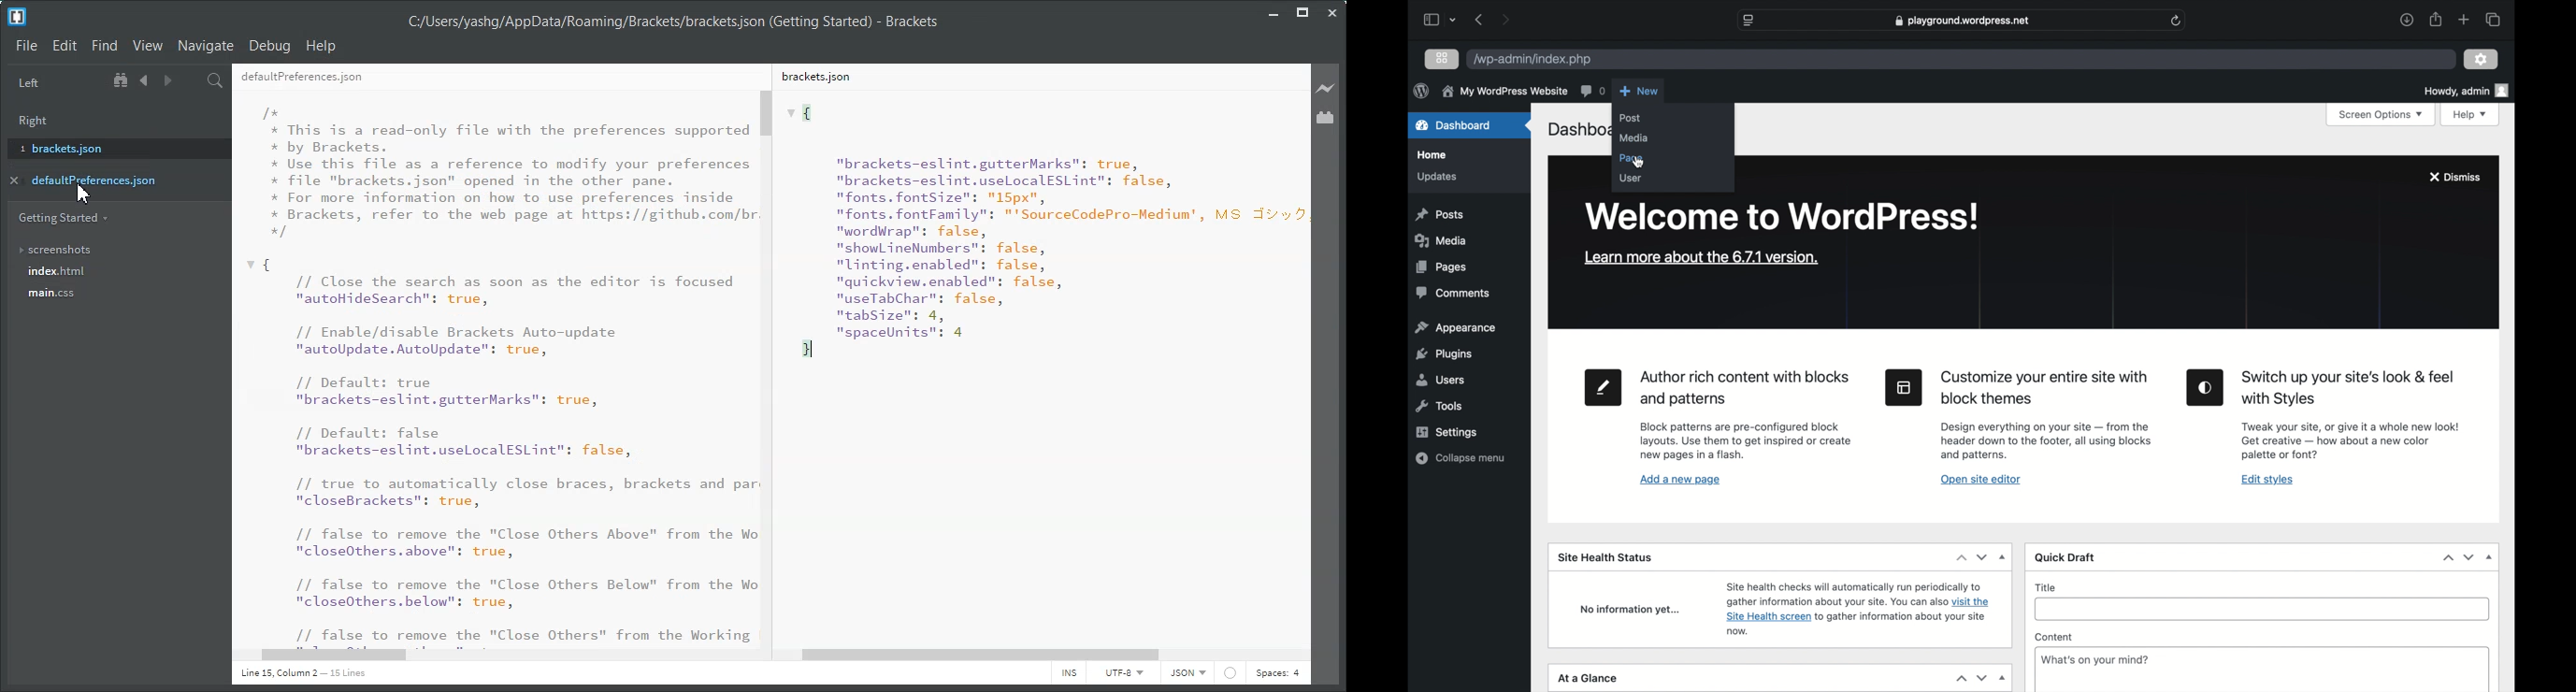 Image resolution: width=2576 pixels, height=700 pixels. Describe the element at coordinates (1327, 118) in the screenshot. I see `Extension Manager` at that location.